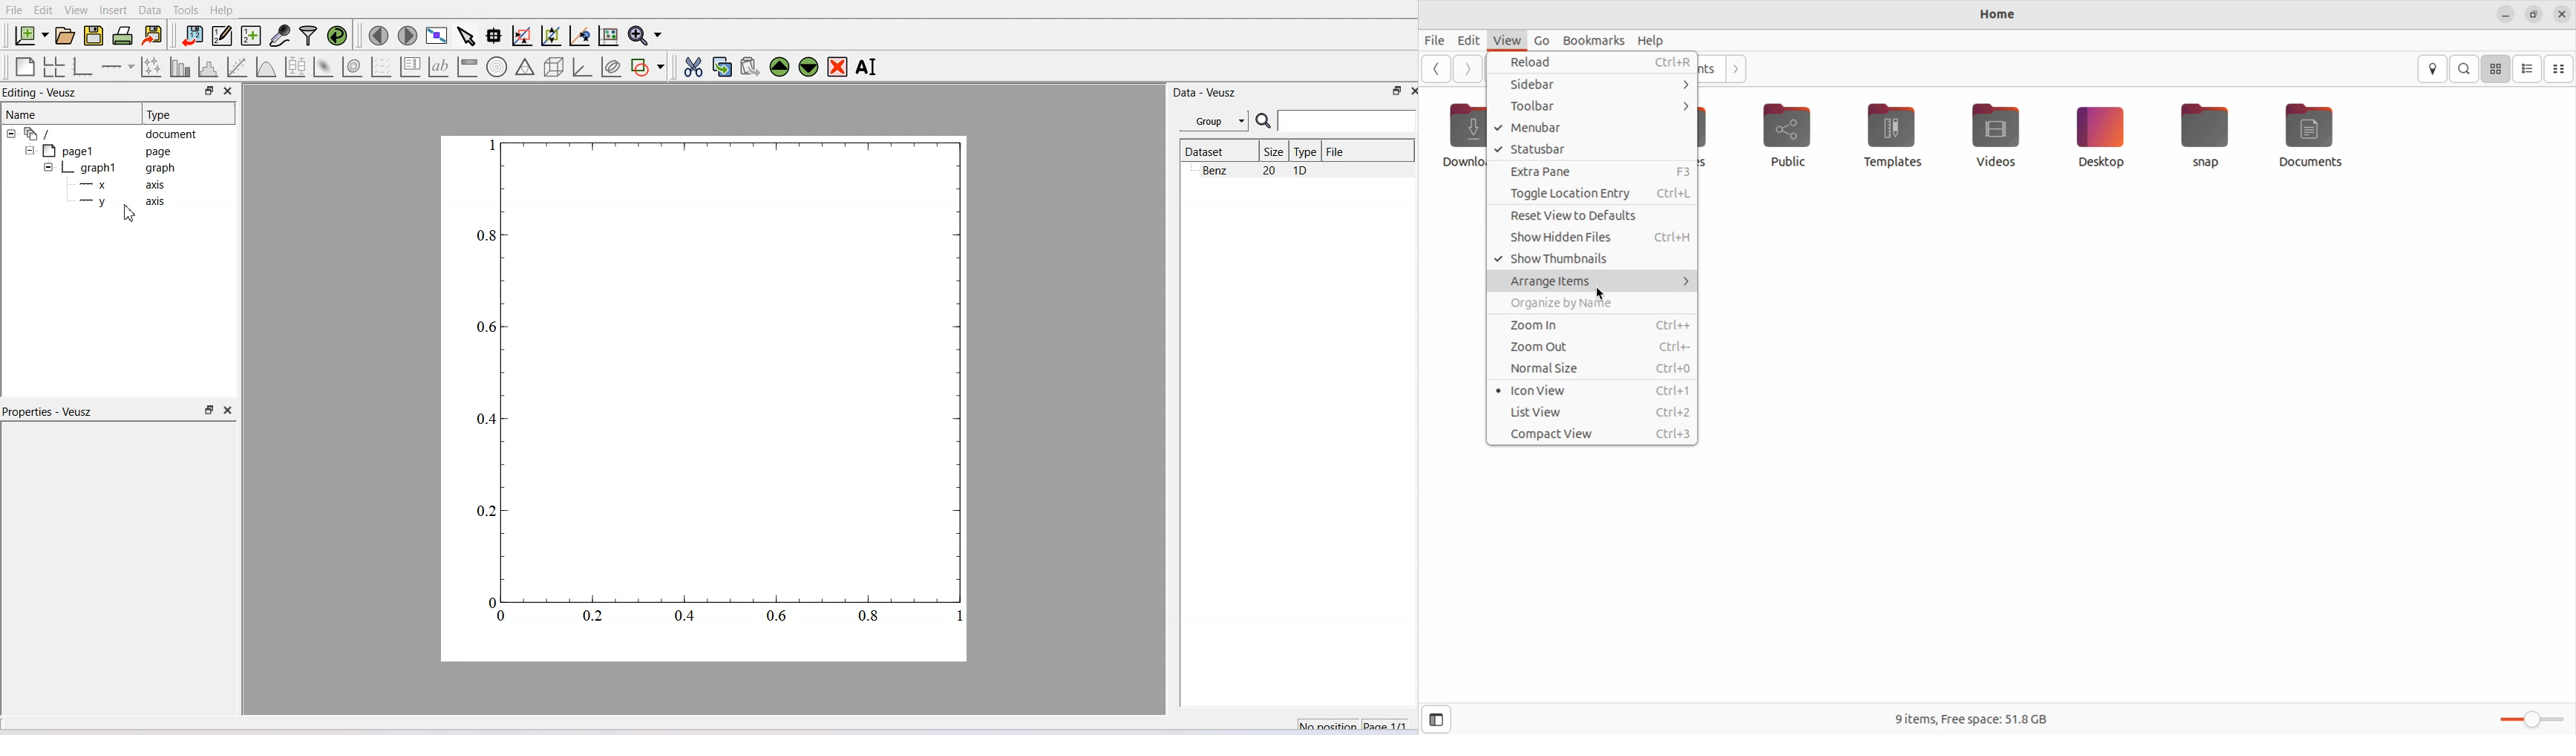 The width and height of the screenshot is (2576, 756). I want to click on Histogram of dataset, so click(207, 66).